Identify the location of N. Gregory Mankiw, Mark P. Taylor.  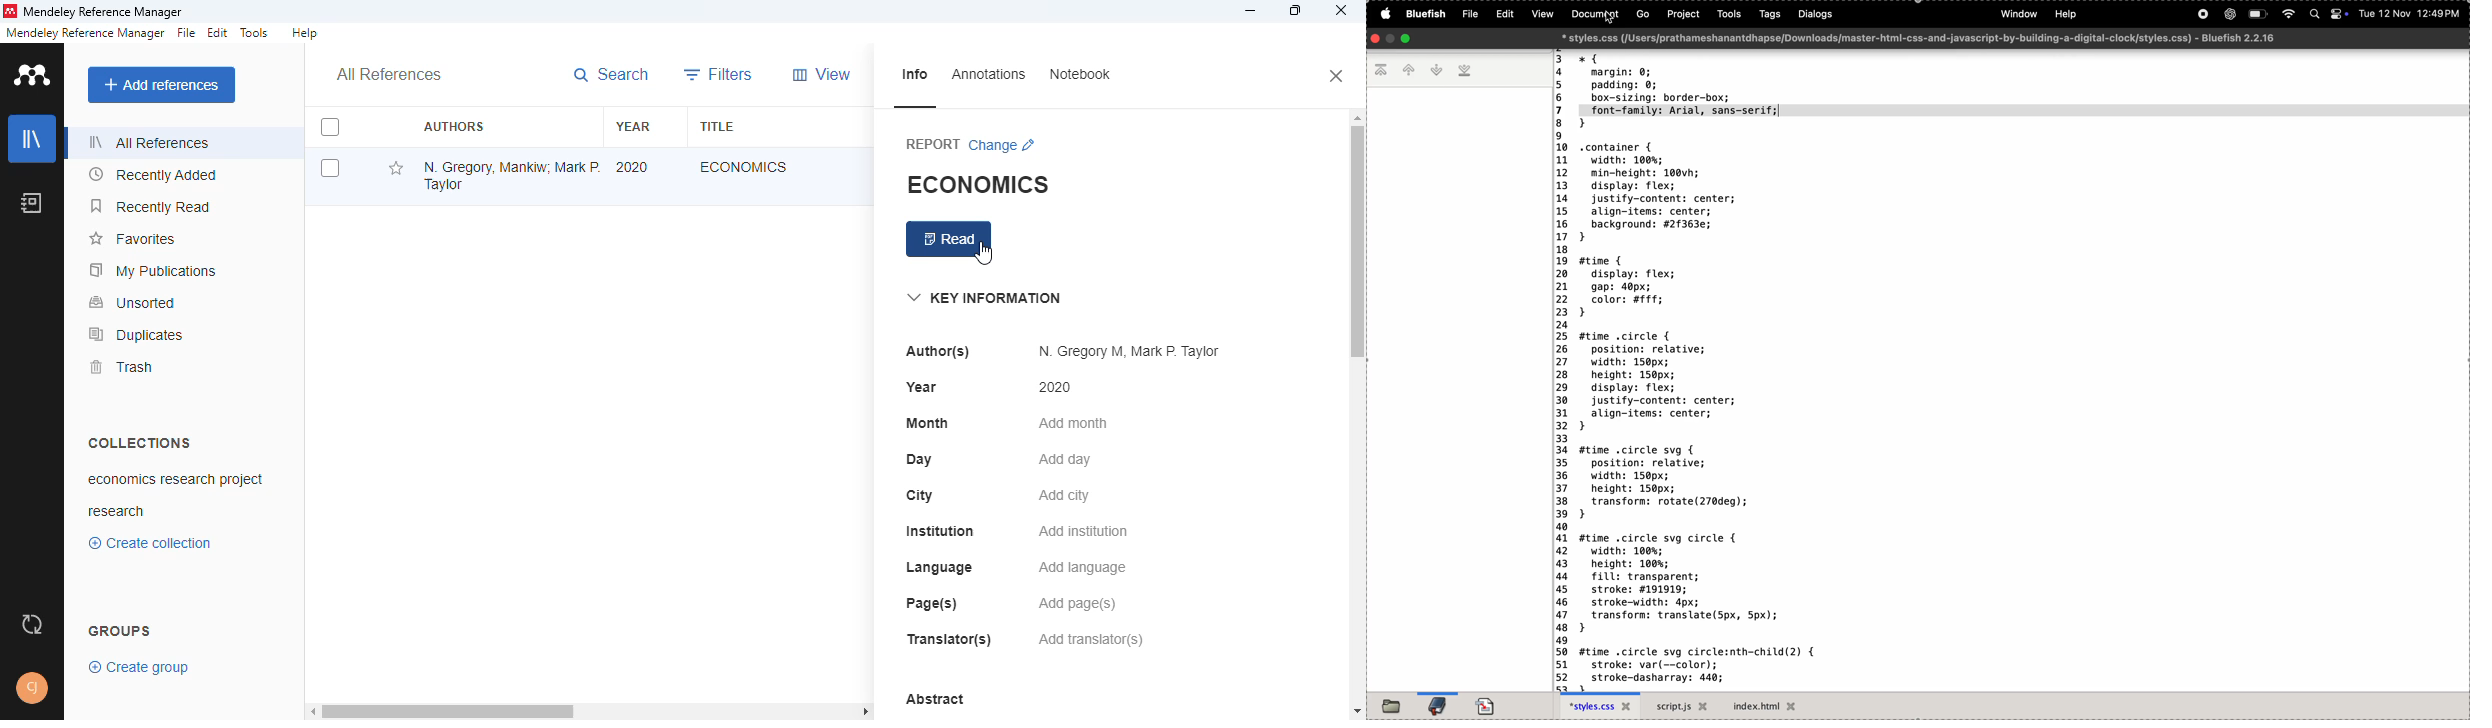
(512, 176).